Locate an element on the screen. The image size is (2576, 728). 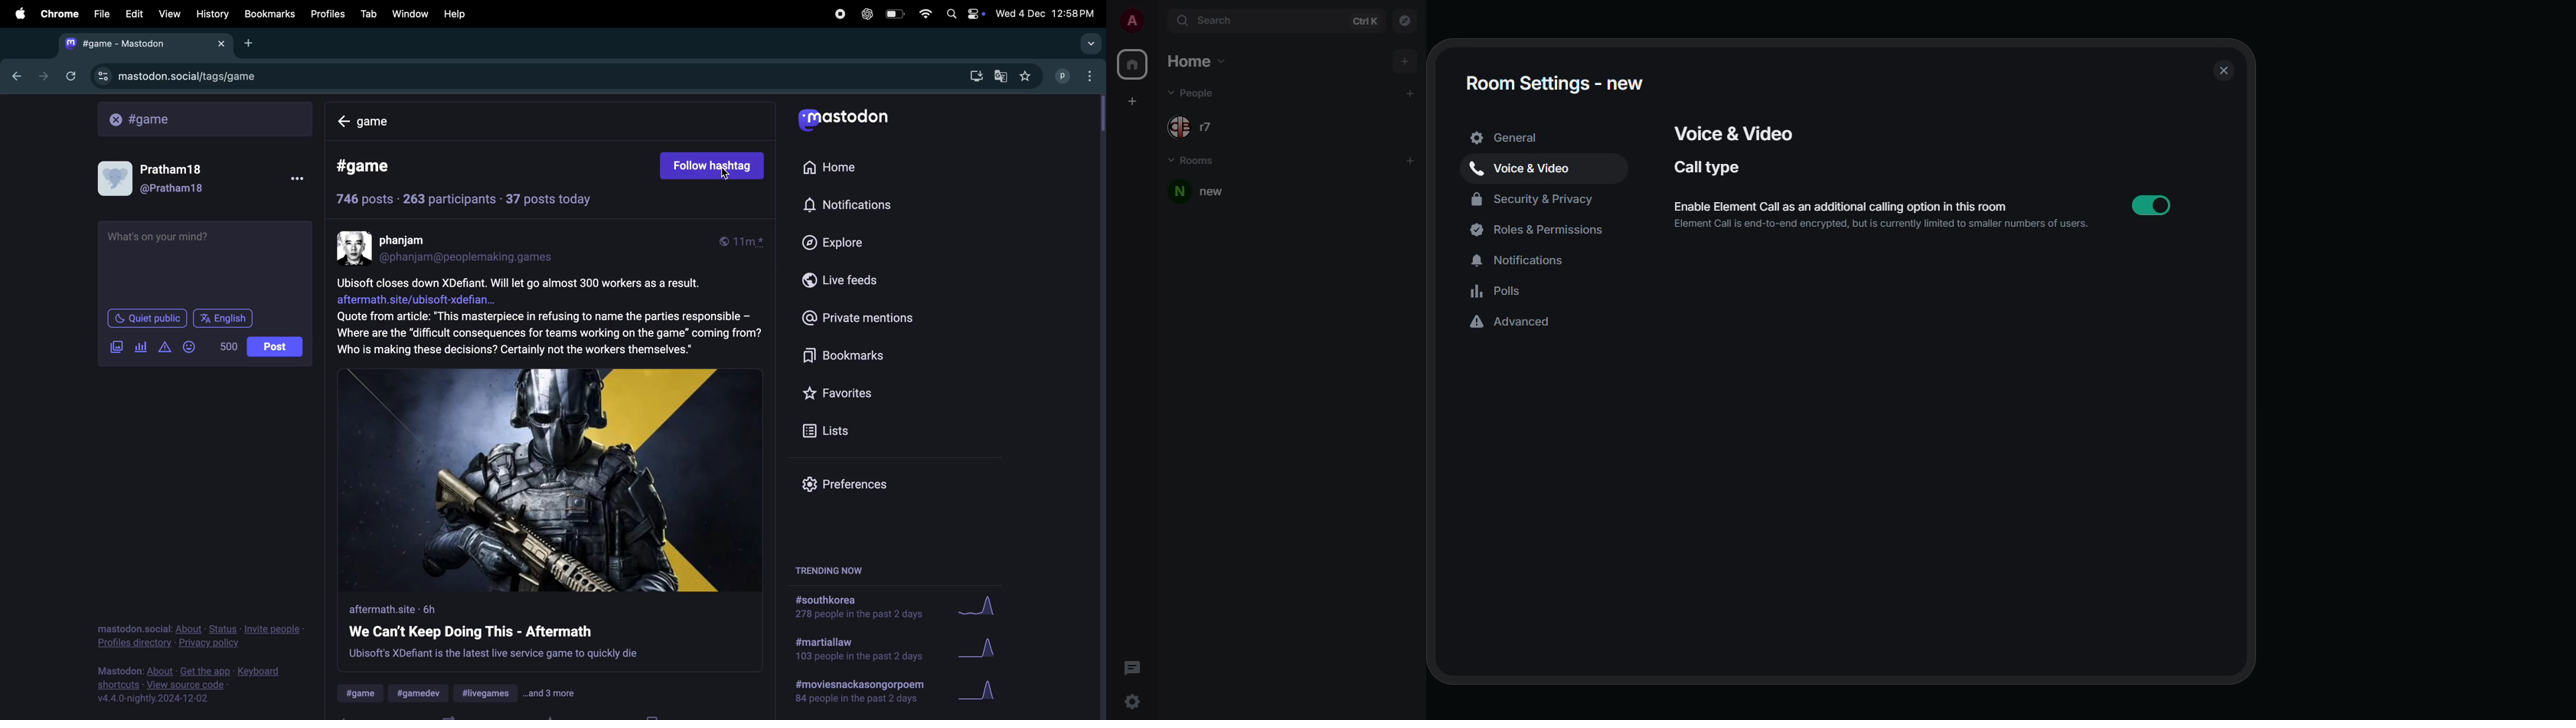
record is located at coordinates (840, 14).